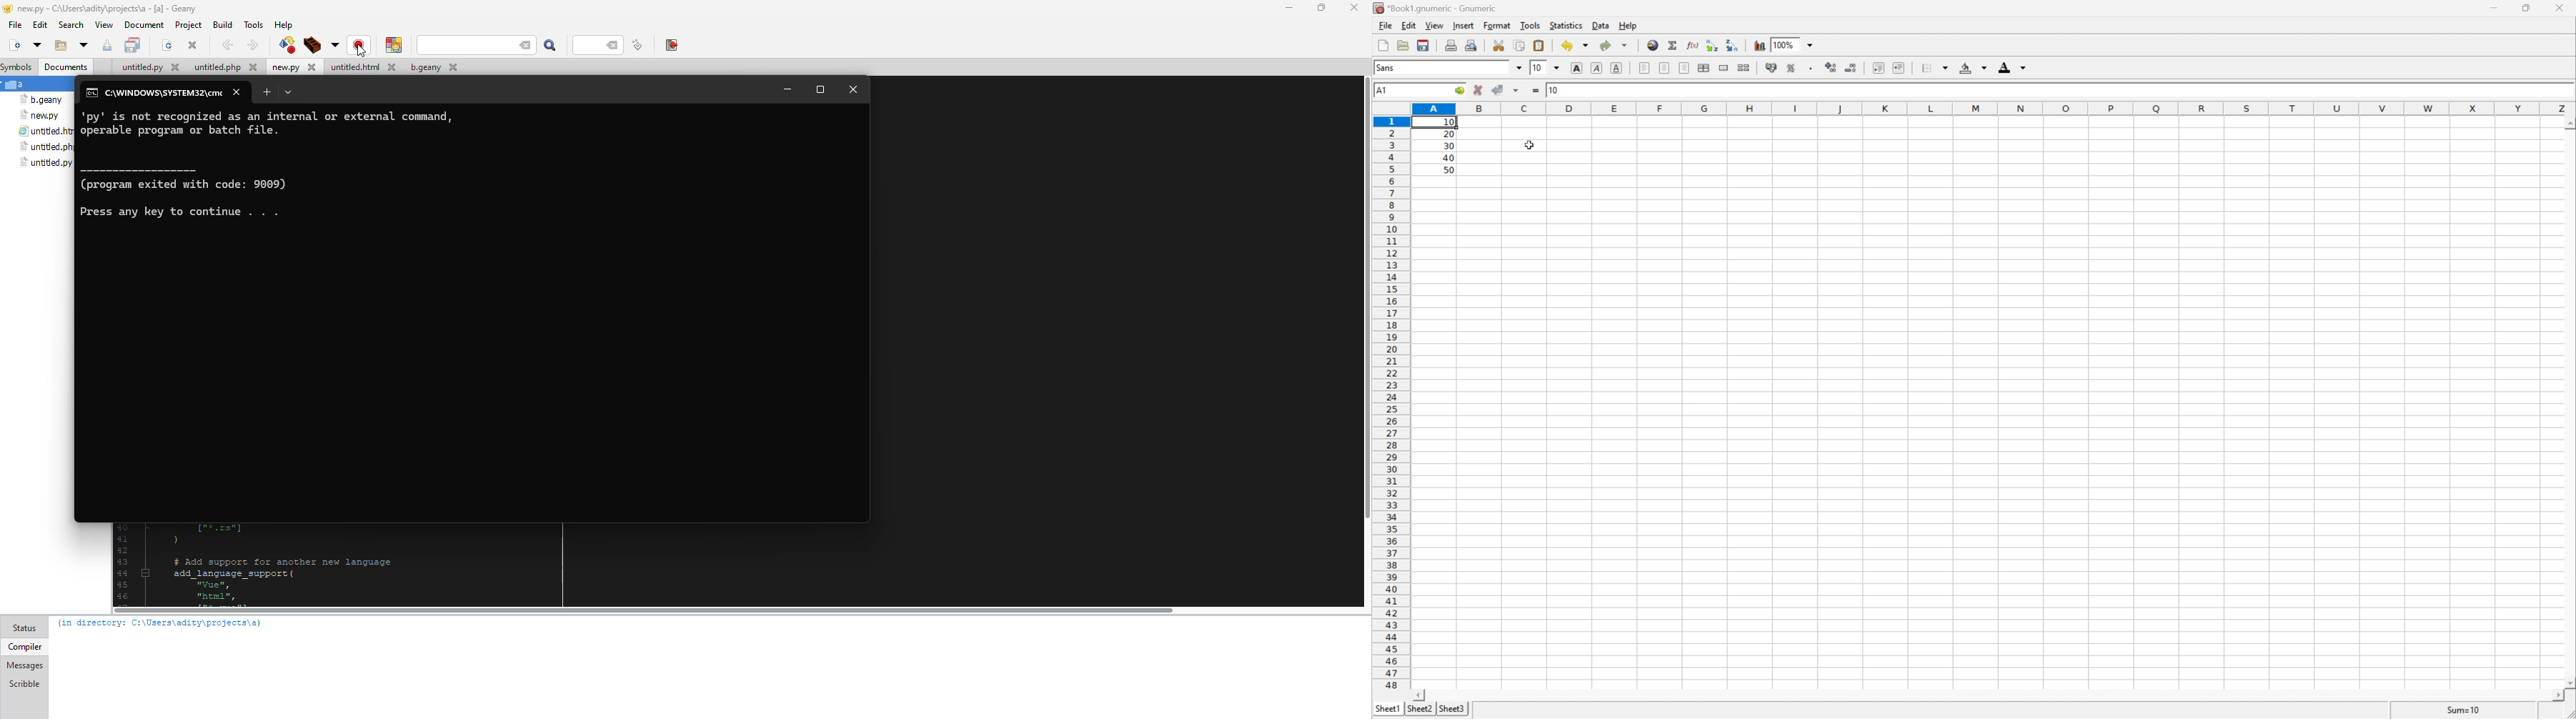 This screenshot has height=728, width=2576. I want to click on Sort the selected region in descending order based on the first column selected, so click(1734, 46).